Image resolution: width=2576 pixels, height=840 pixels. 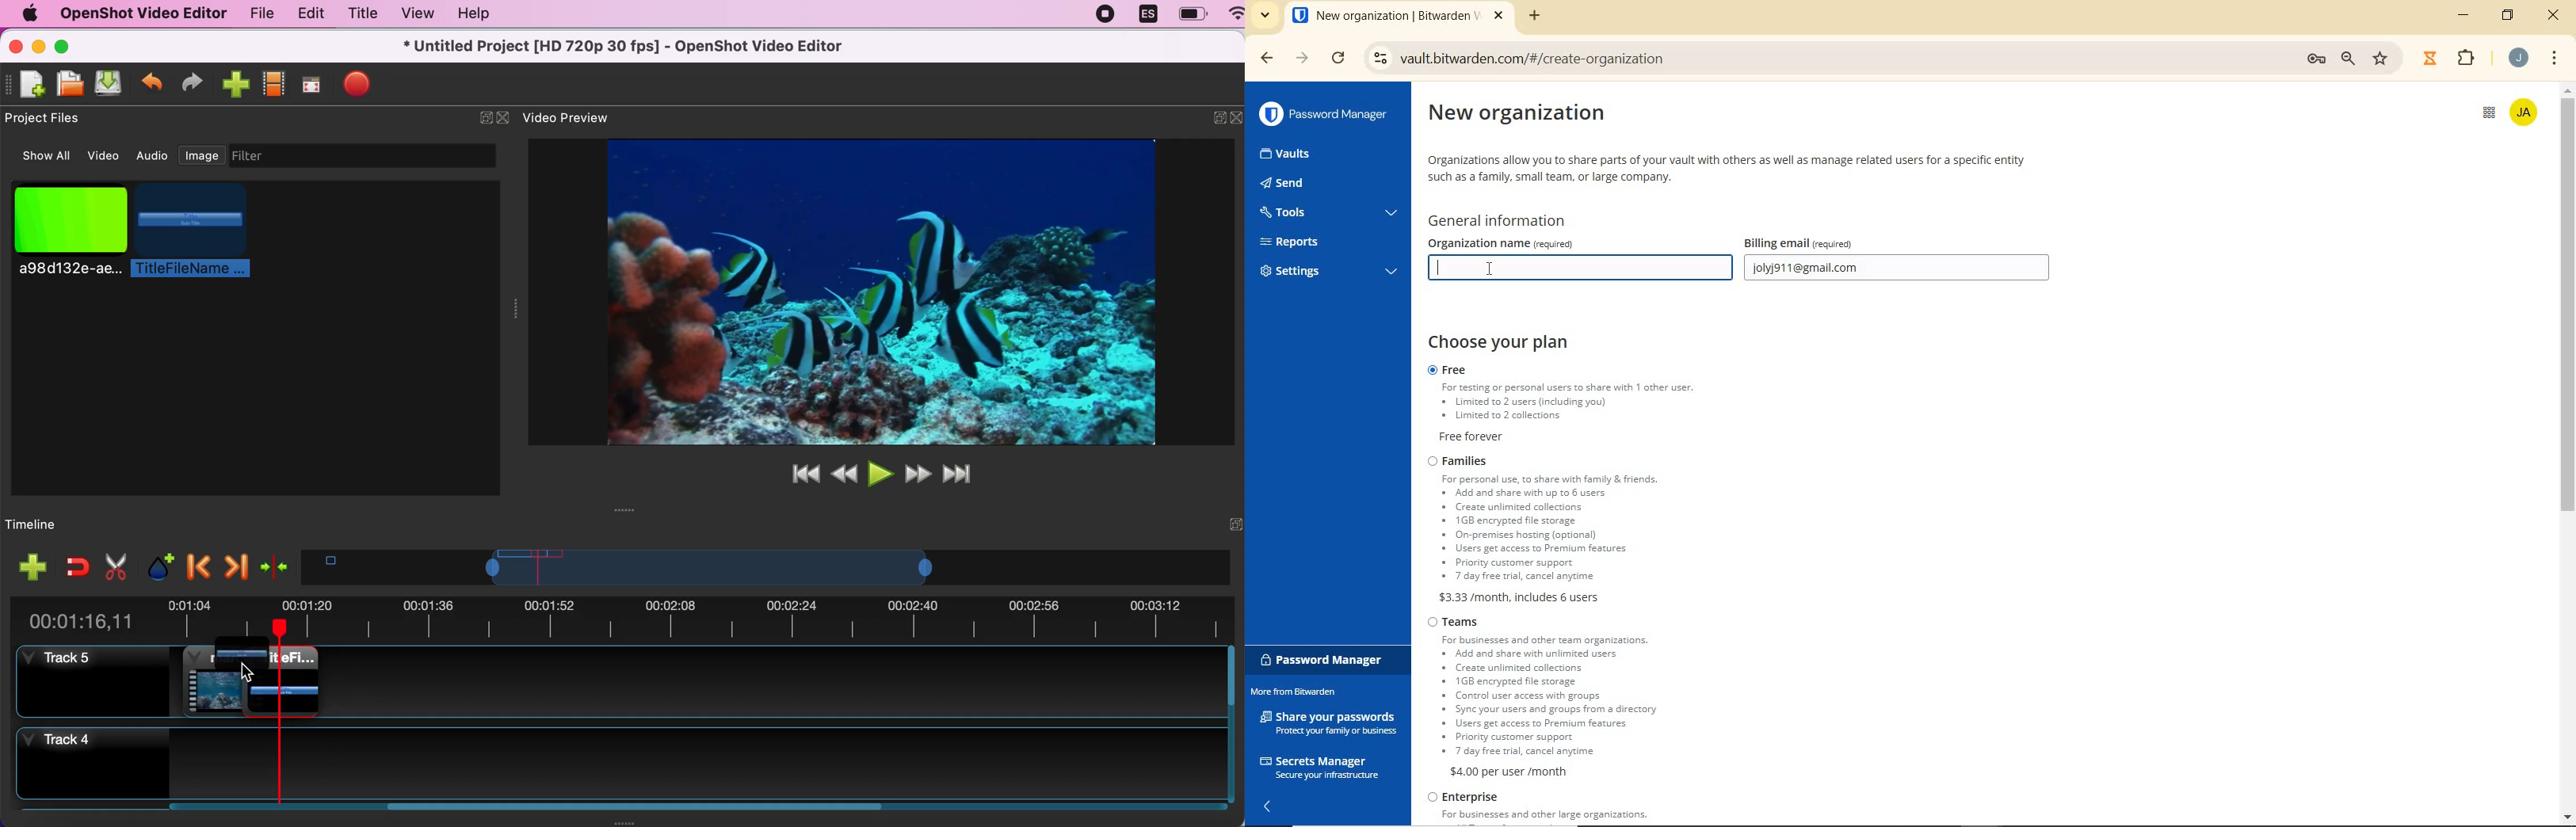 What do you see at coordinates (1587, 405) in the screenshot?
I see `free plan` at bounding box center [1587, 405].